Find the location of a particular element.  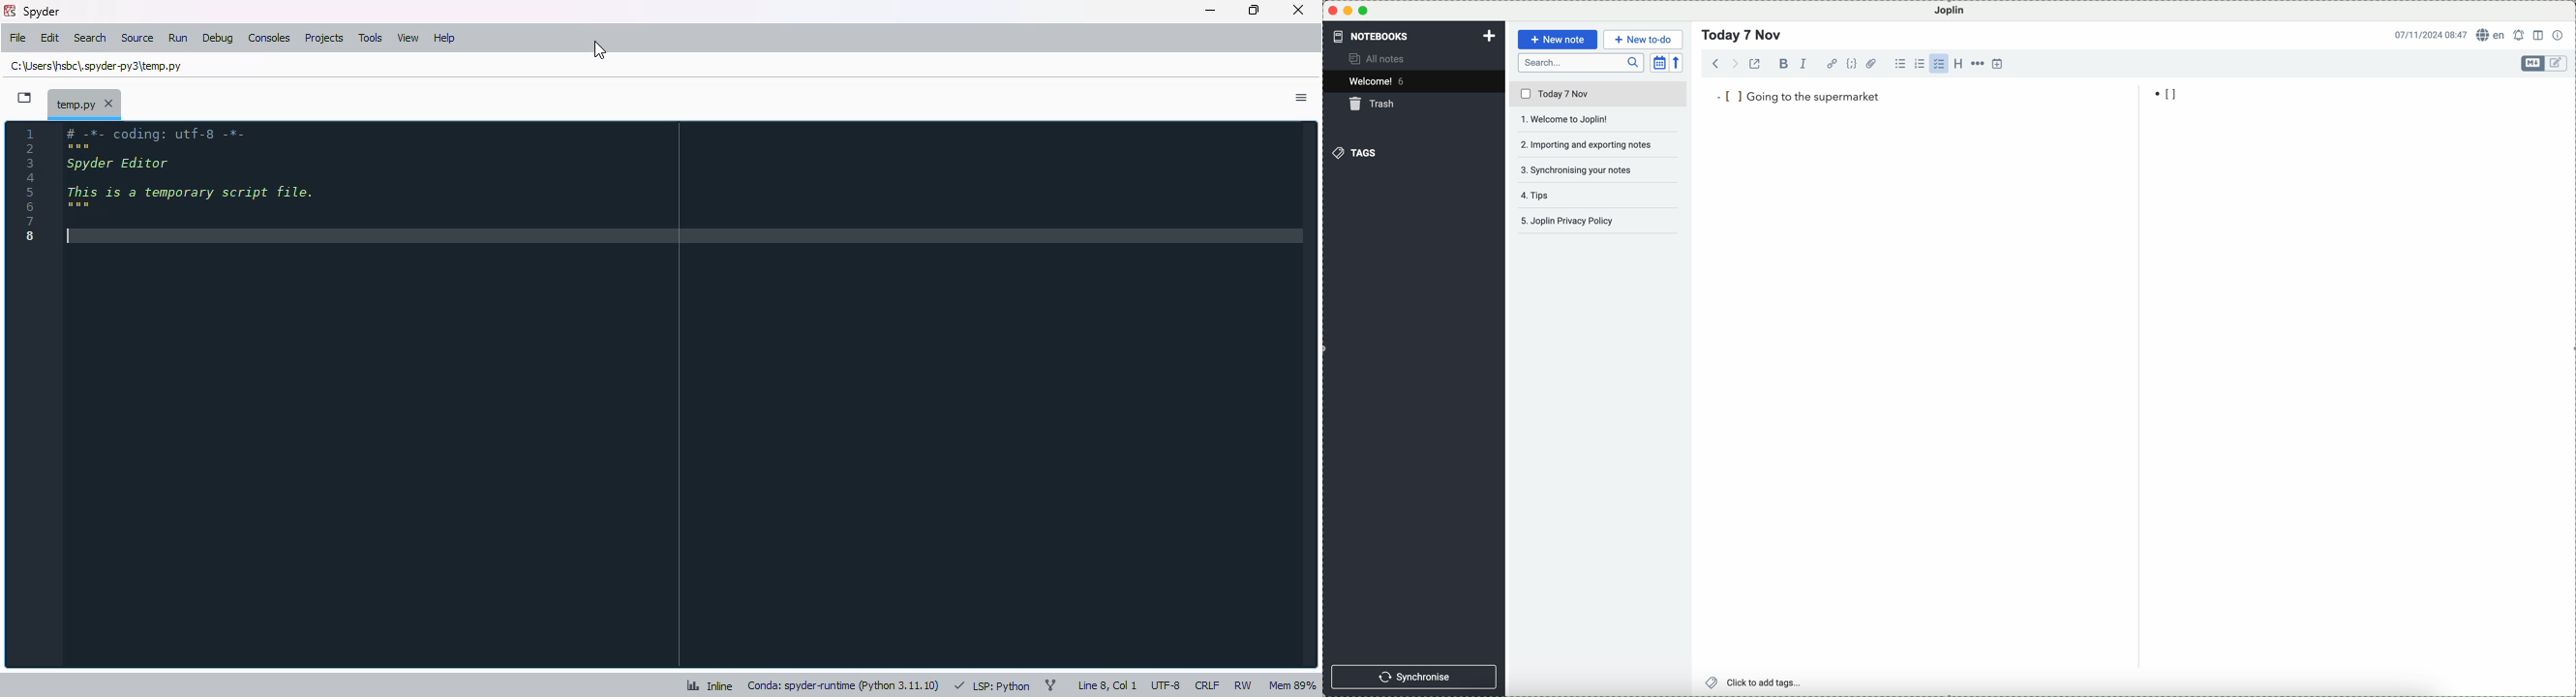

language is located at coordinates (2491, 34).